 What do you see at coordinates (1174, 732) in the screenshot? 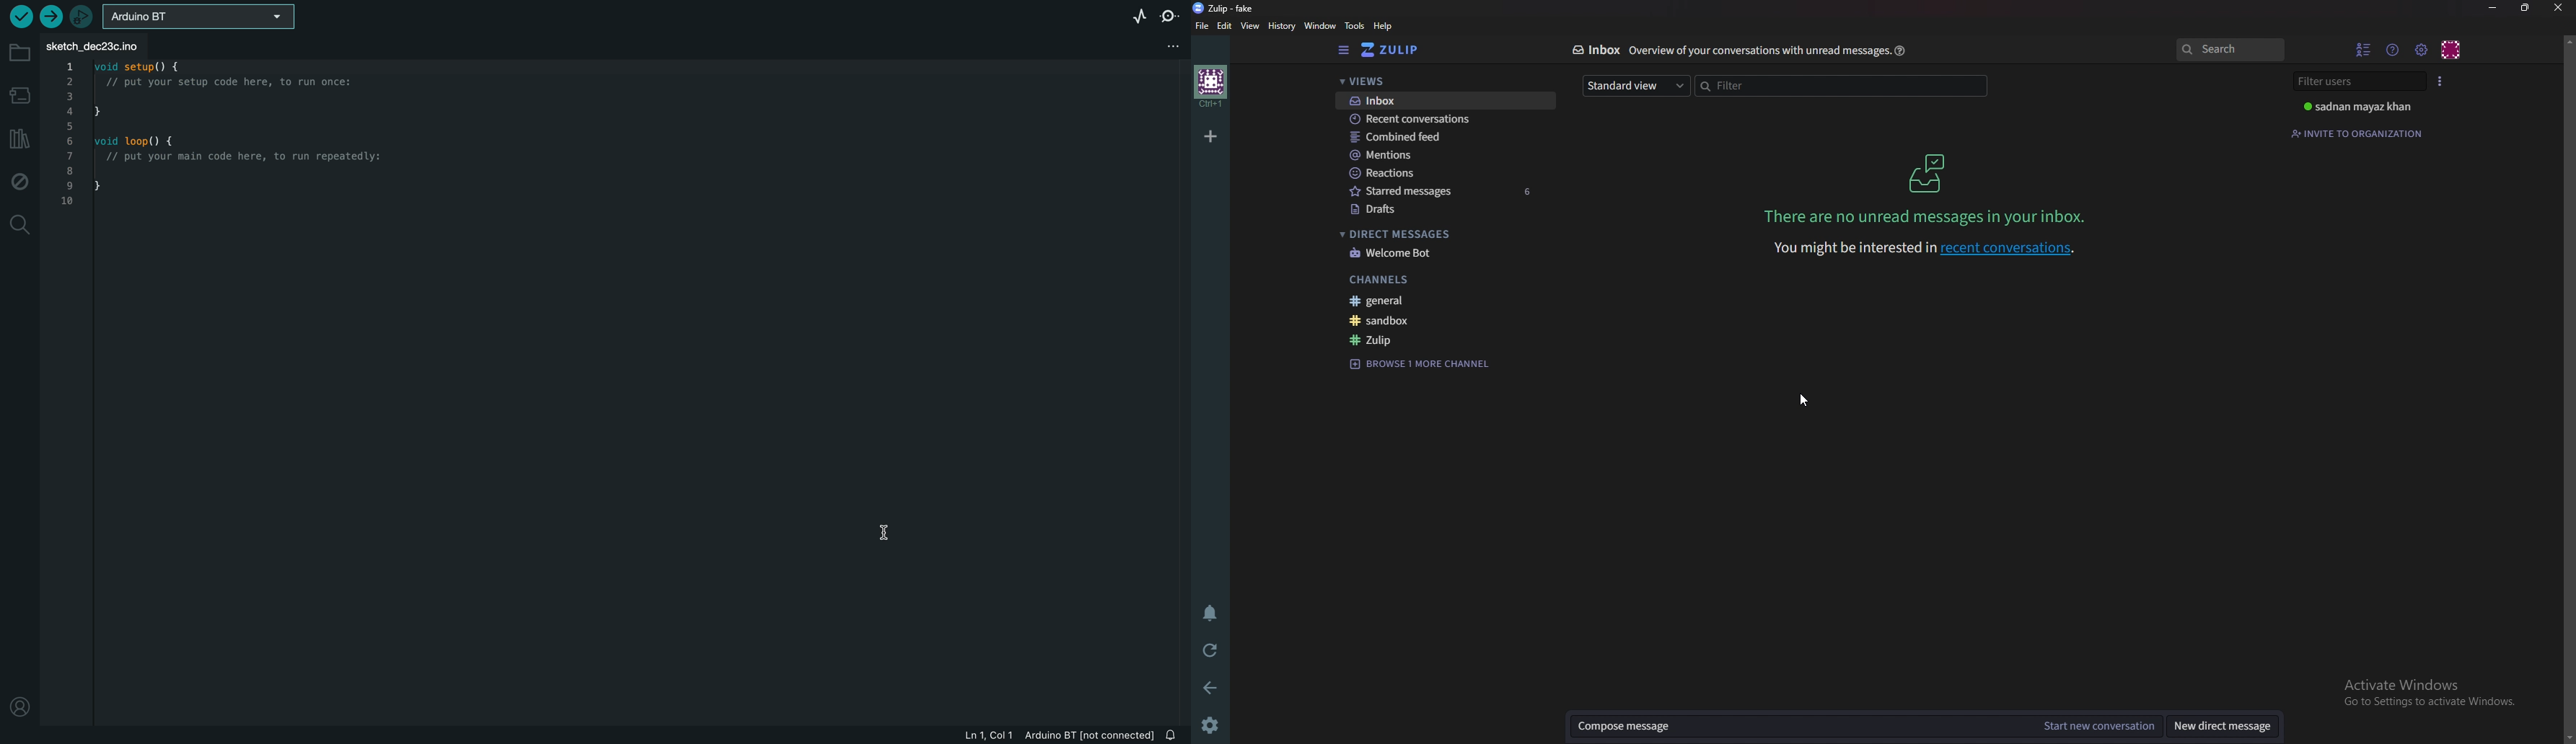
I see `Notifications ` at bounding box center [1174, 732].